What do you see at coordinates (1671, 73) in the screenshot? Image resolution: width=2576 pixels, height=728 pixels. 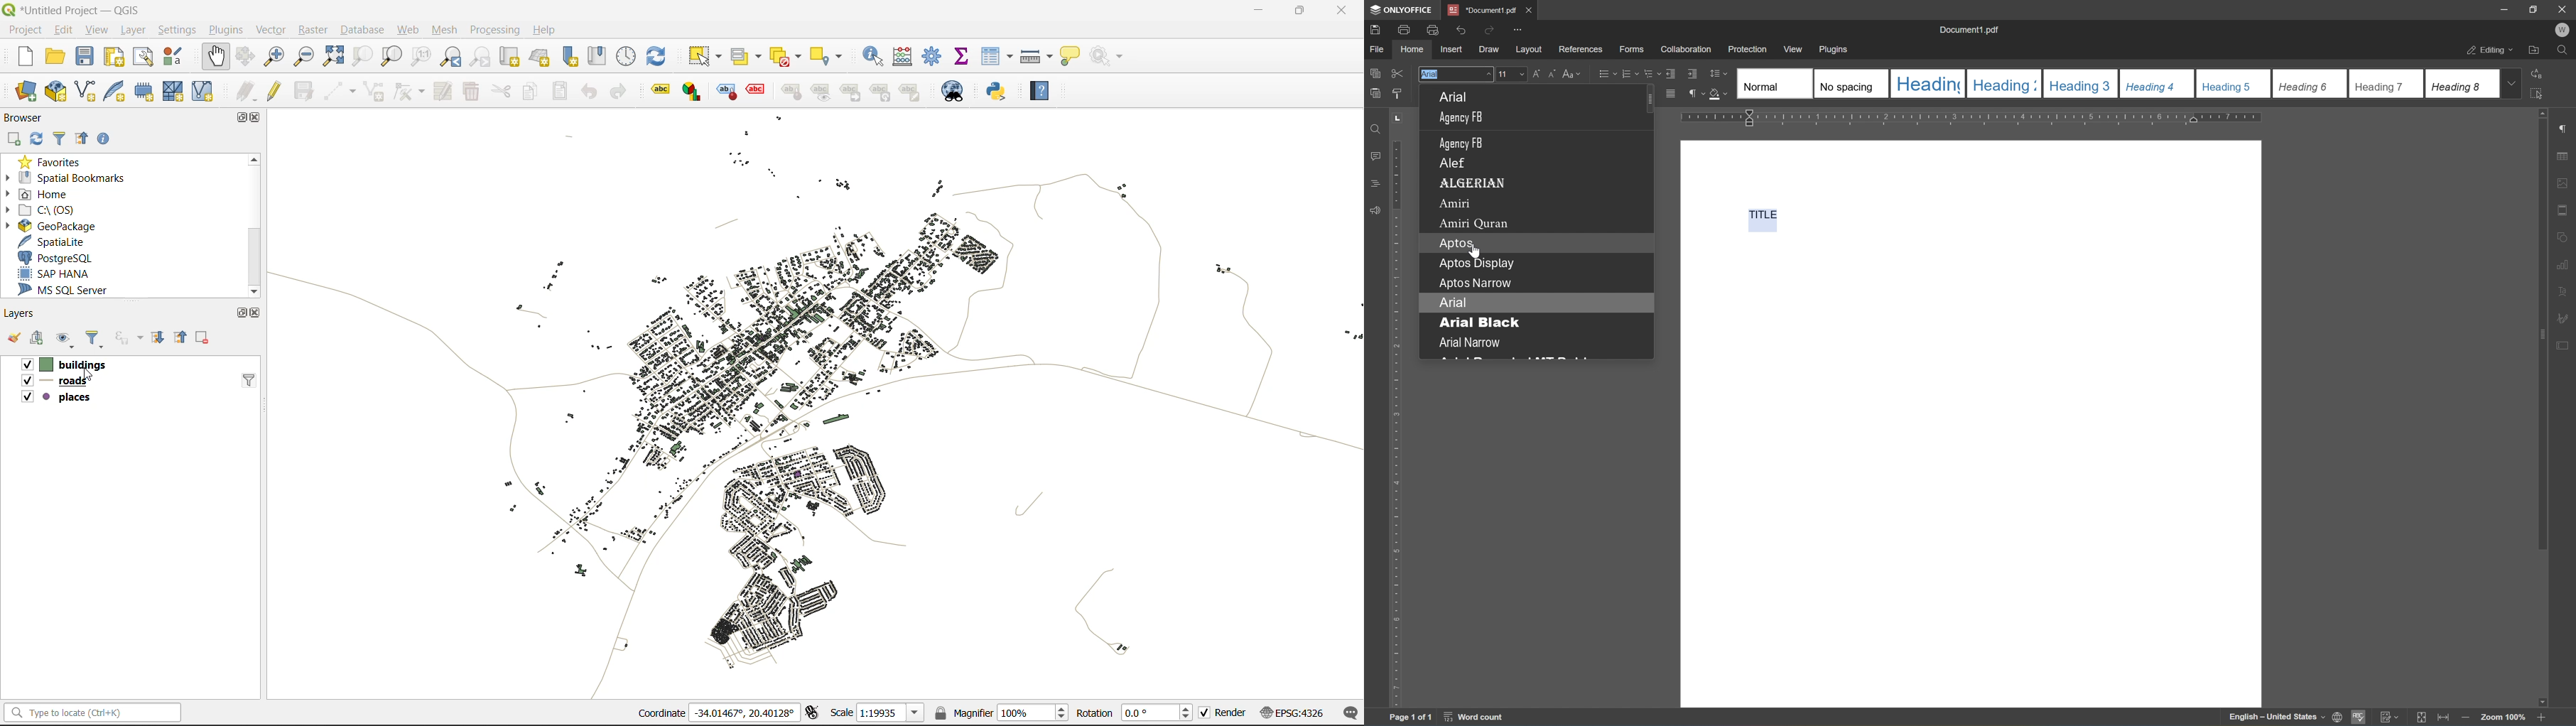 I see `Decrease indent` at bounding box center [1671, 73].